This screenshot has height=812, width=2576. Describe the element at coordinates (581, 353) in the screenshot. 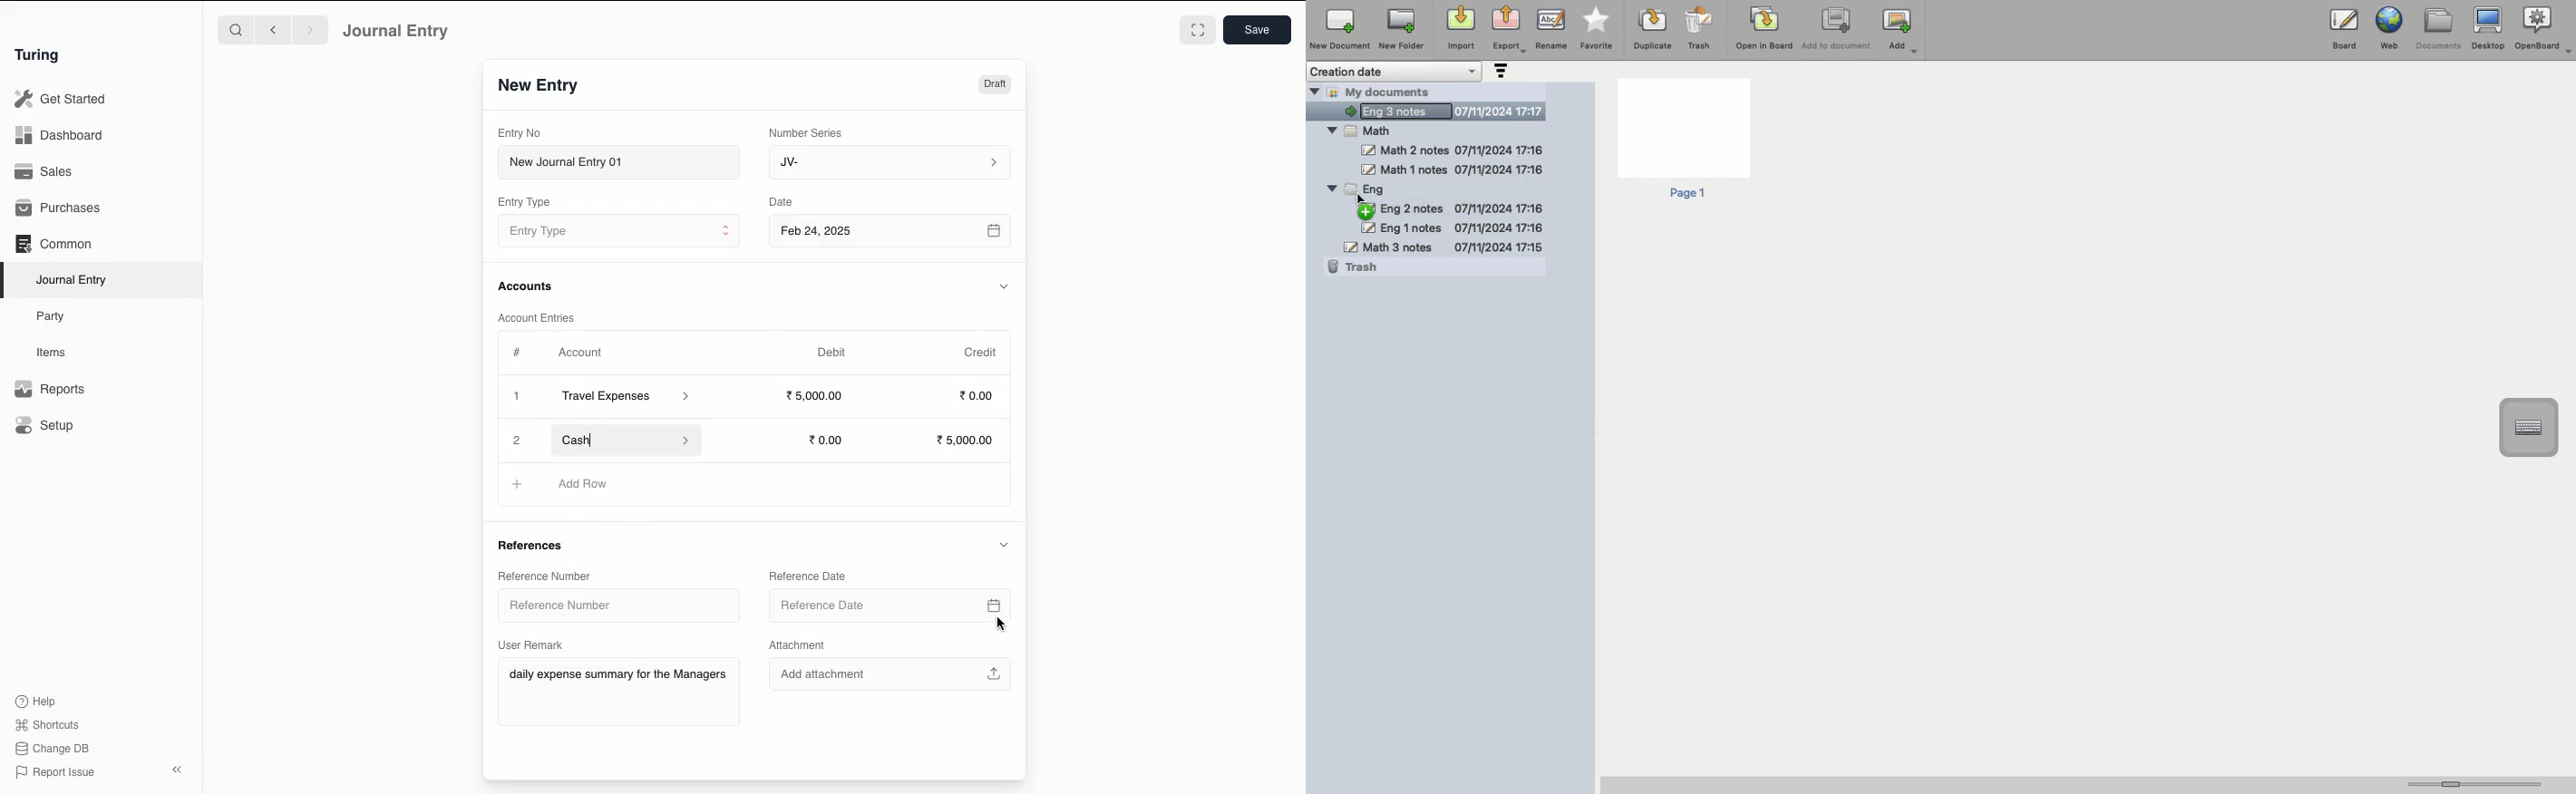

I see `Account` at that location.